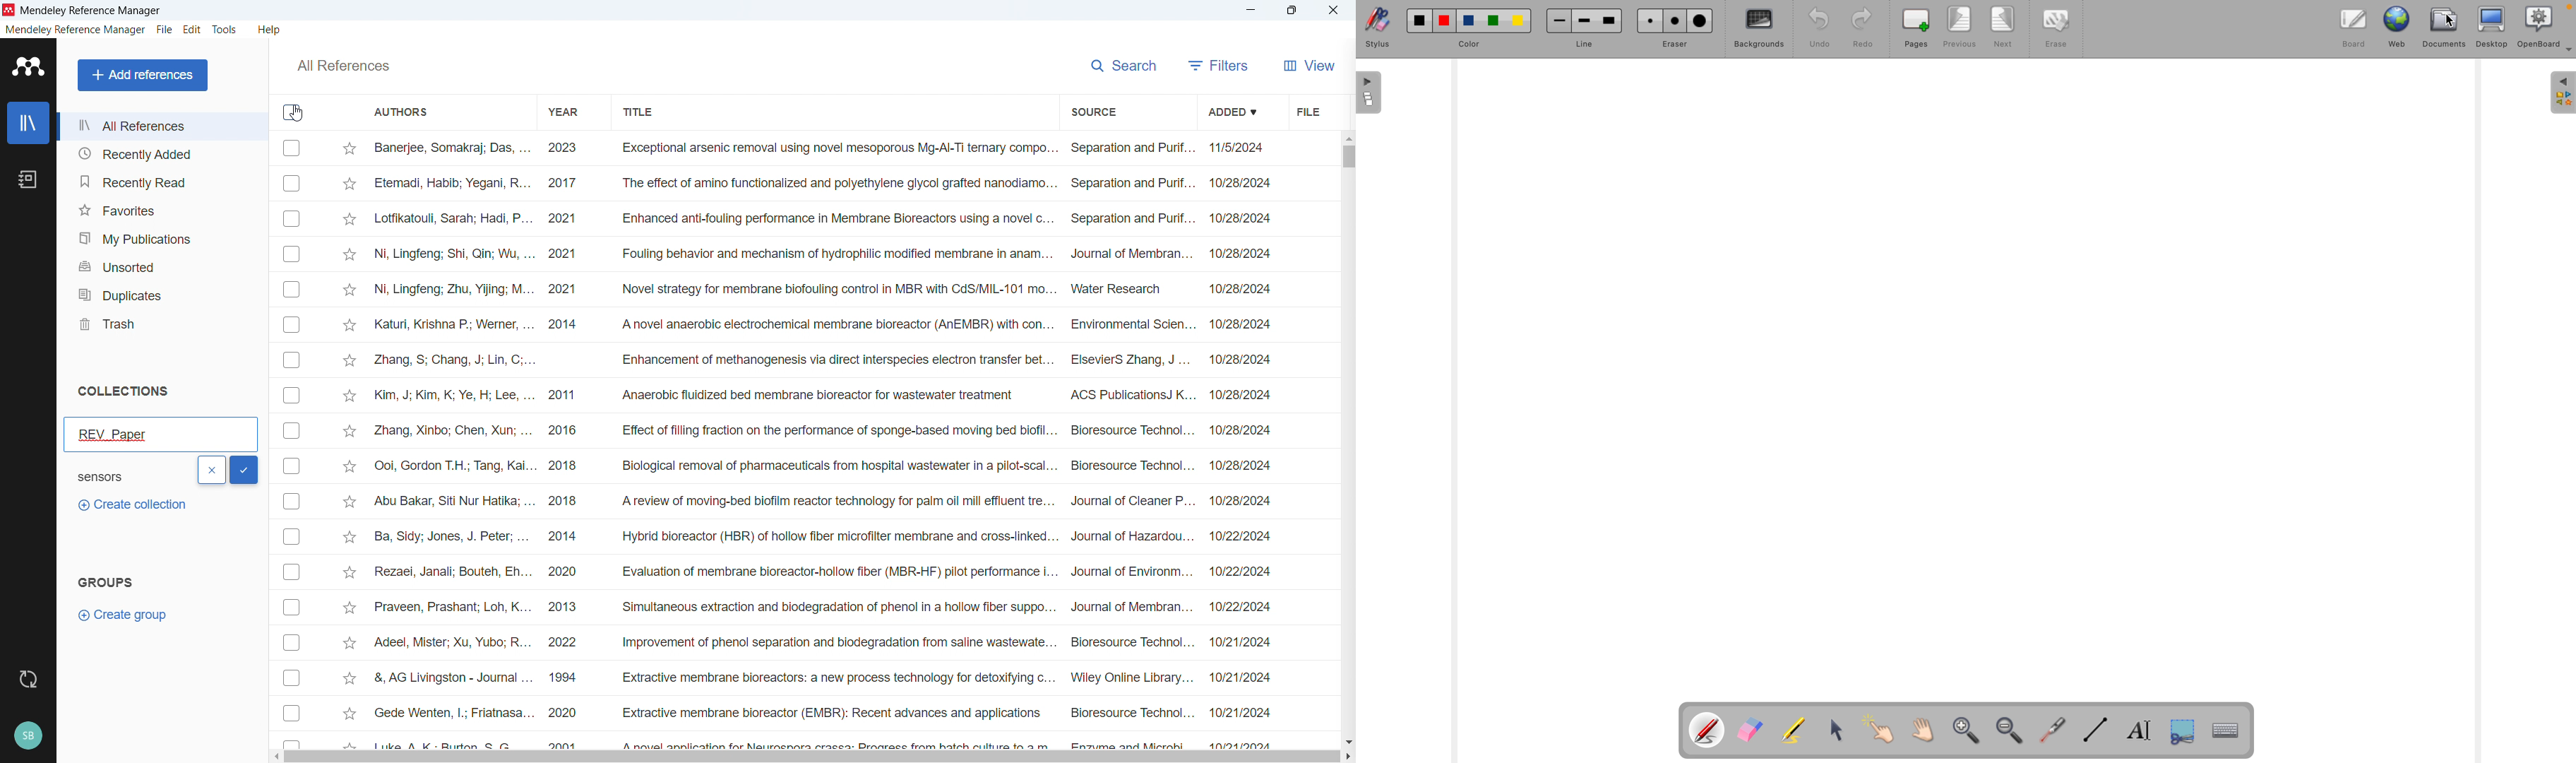 The height and width of the screenshot is (784, 2576). I want to click on Mendeley Reference manager, so click(91, 11).